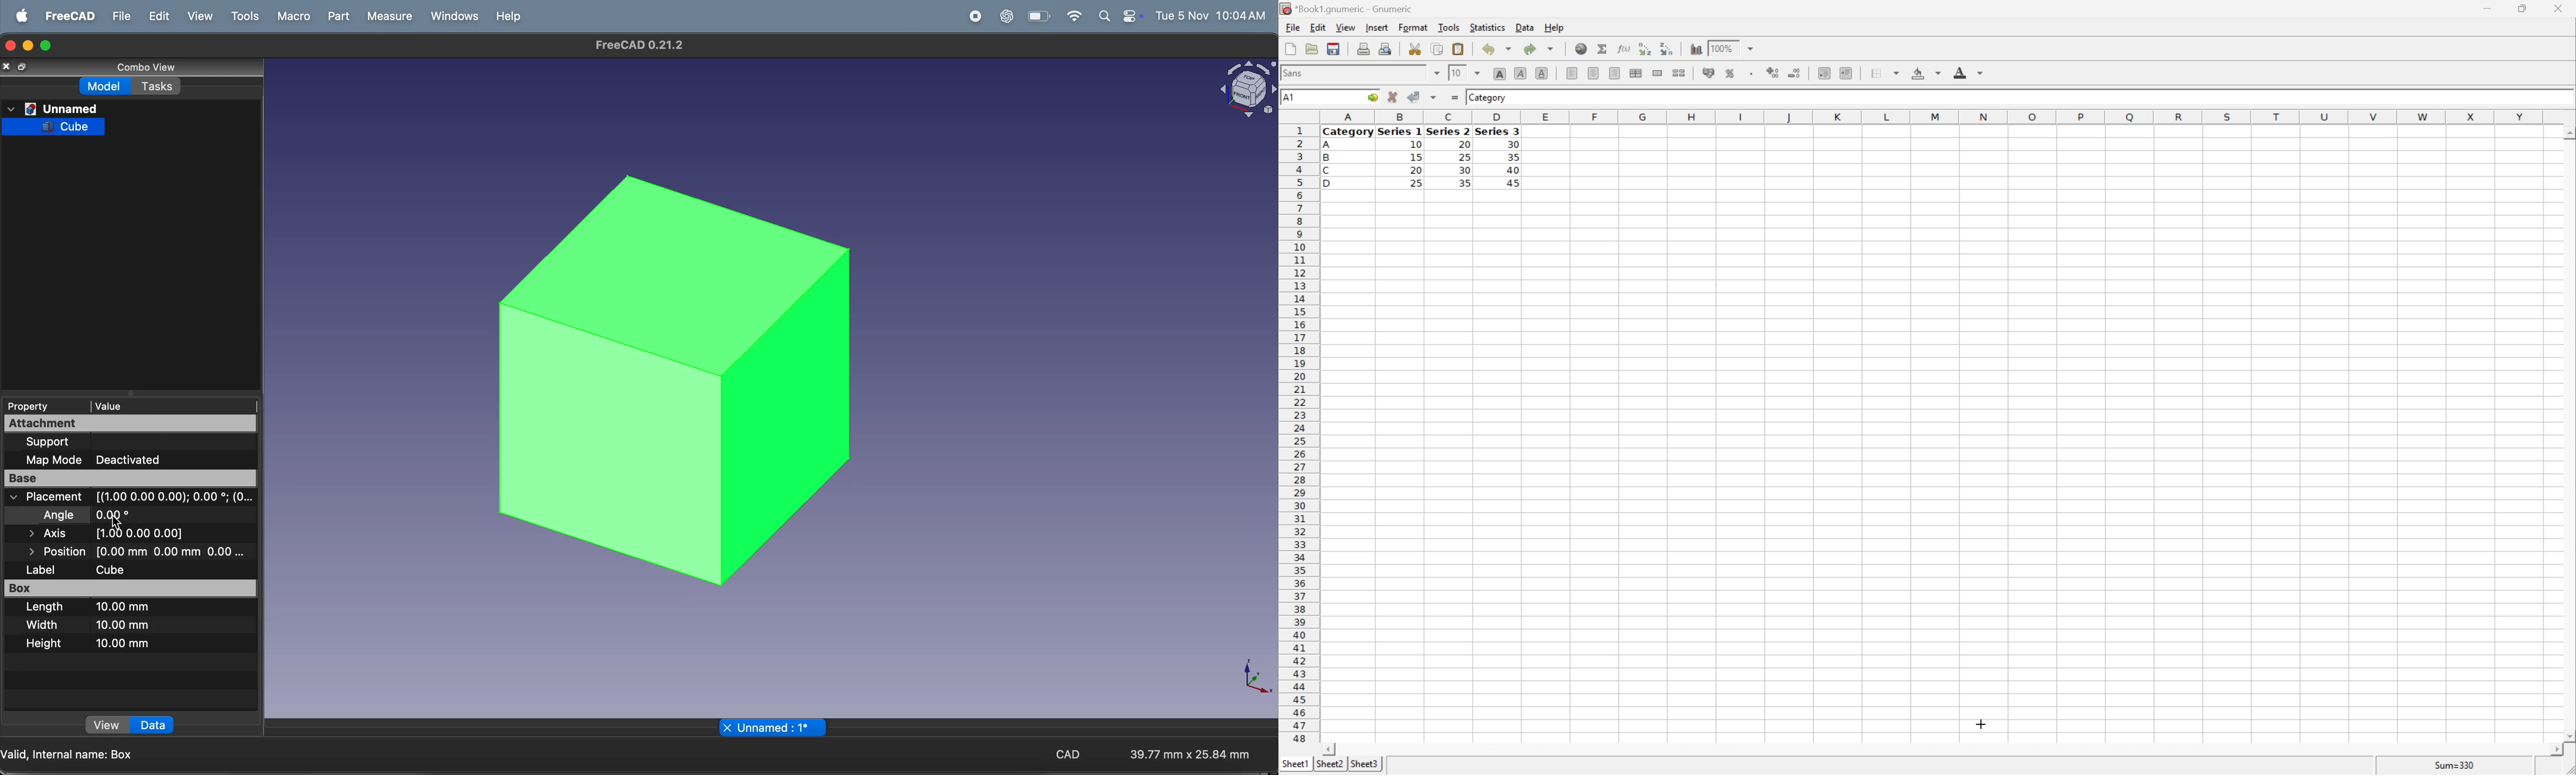 This screenshot has width=2576, height=784. Describe the element at coordinates (1514, 157) in the screenshot. I see `35` at that location.